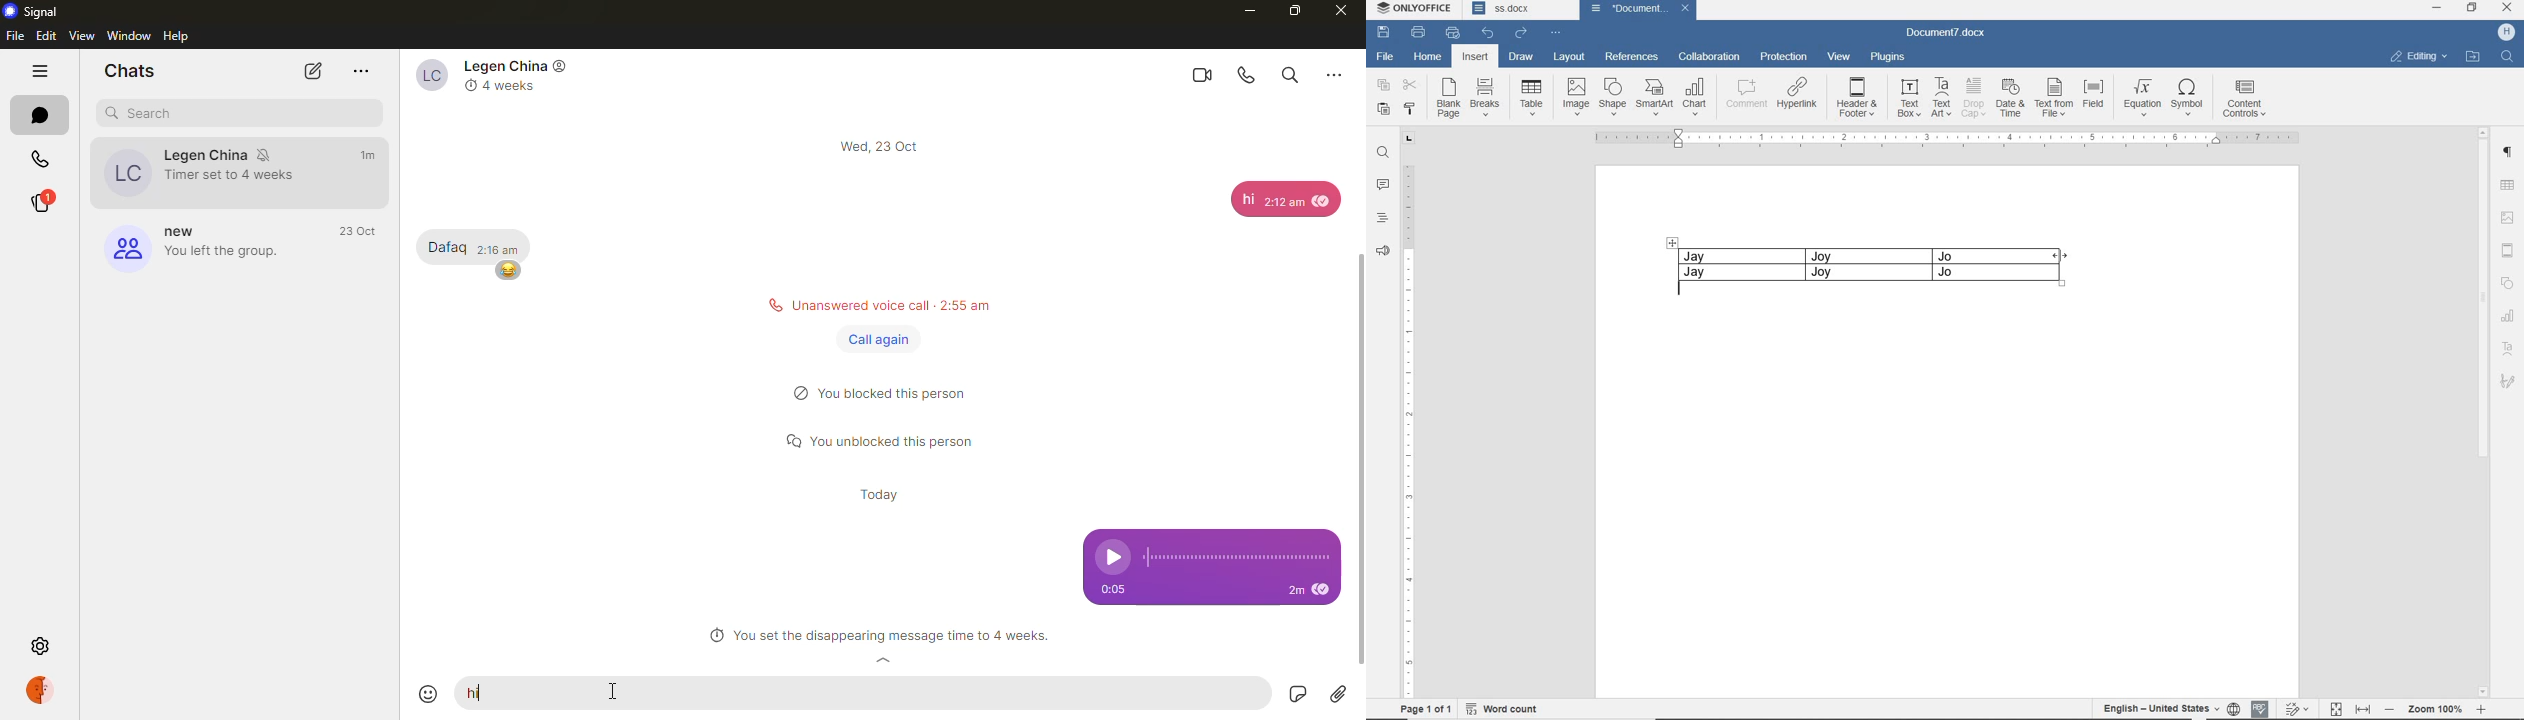  Describe the element at coordinates (2508, 283) in the screenshot. I see `SHAPE` at that location.